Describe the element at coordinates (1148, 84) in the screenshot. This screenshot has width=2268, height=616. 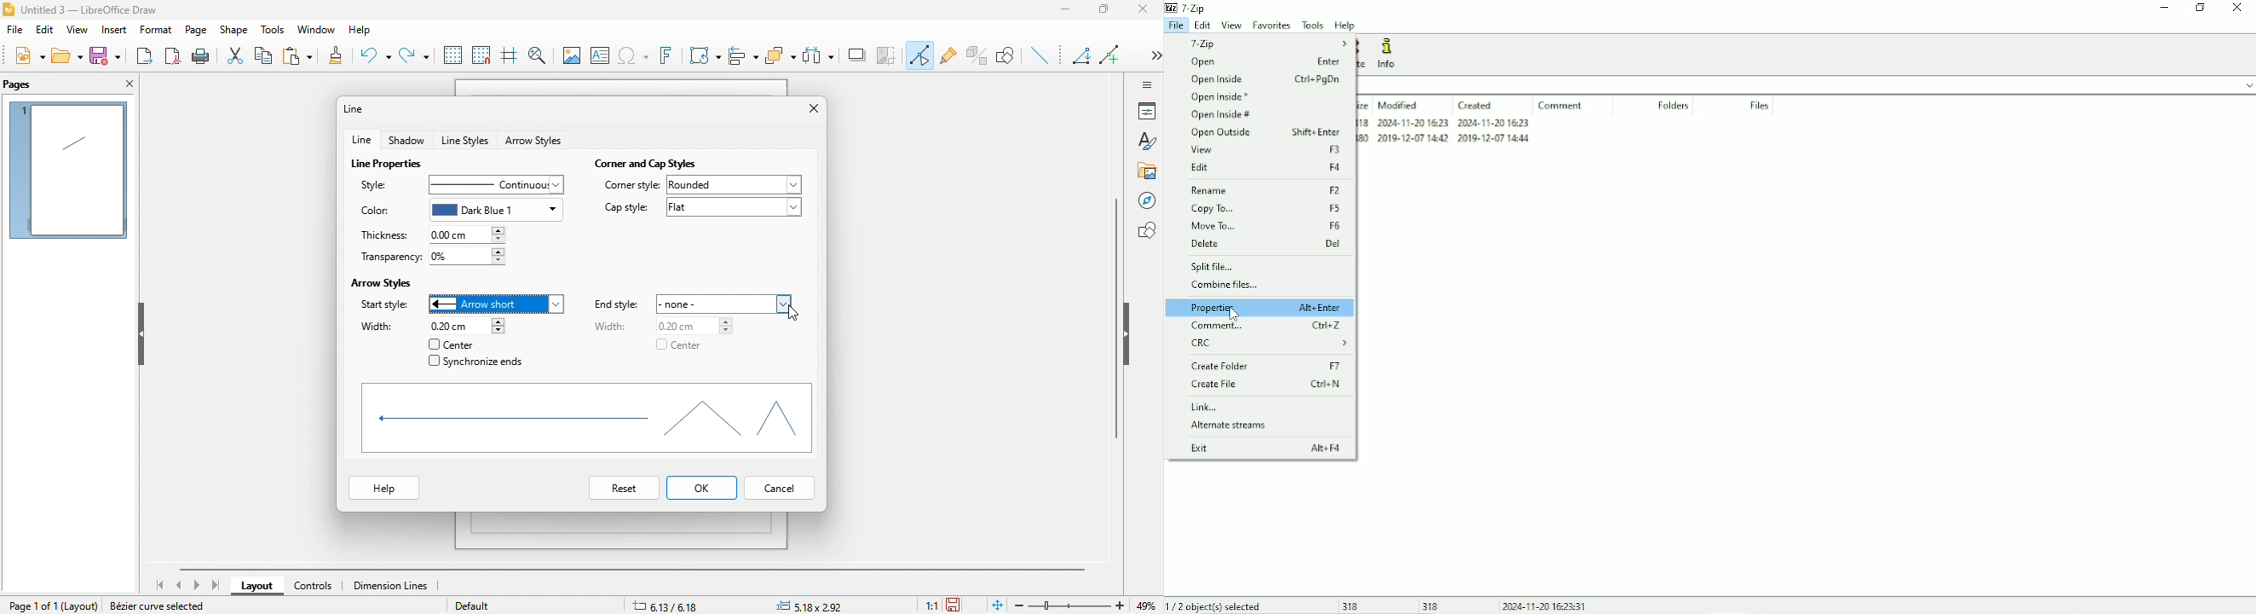
I see `sidebar setting` at that location.